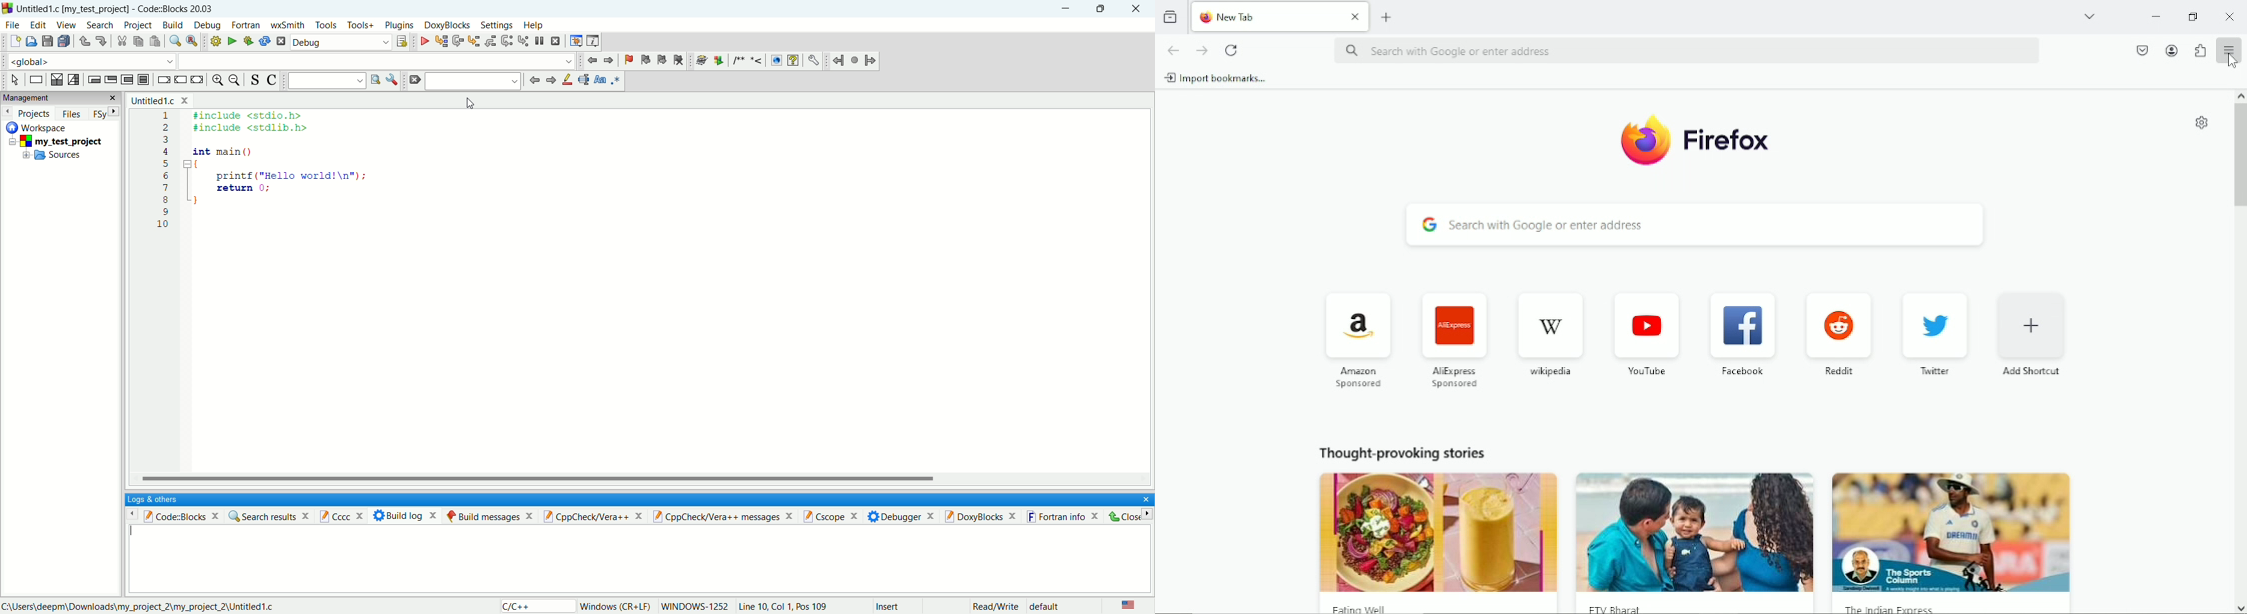 The height and width of the screenshot is (616, 2268). I want to click on line, col, so click(783, 607).